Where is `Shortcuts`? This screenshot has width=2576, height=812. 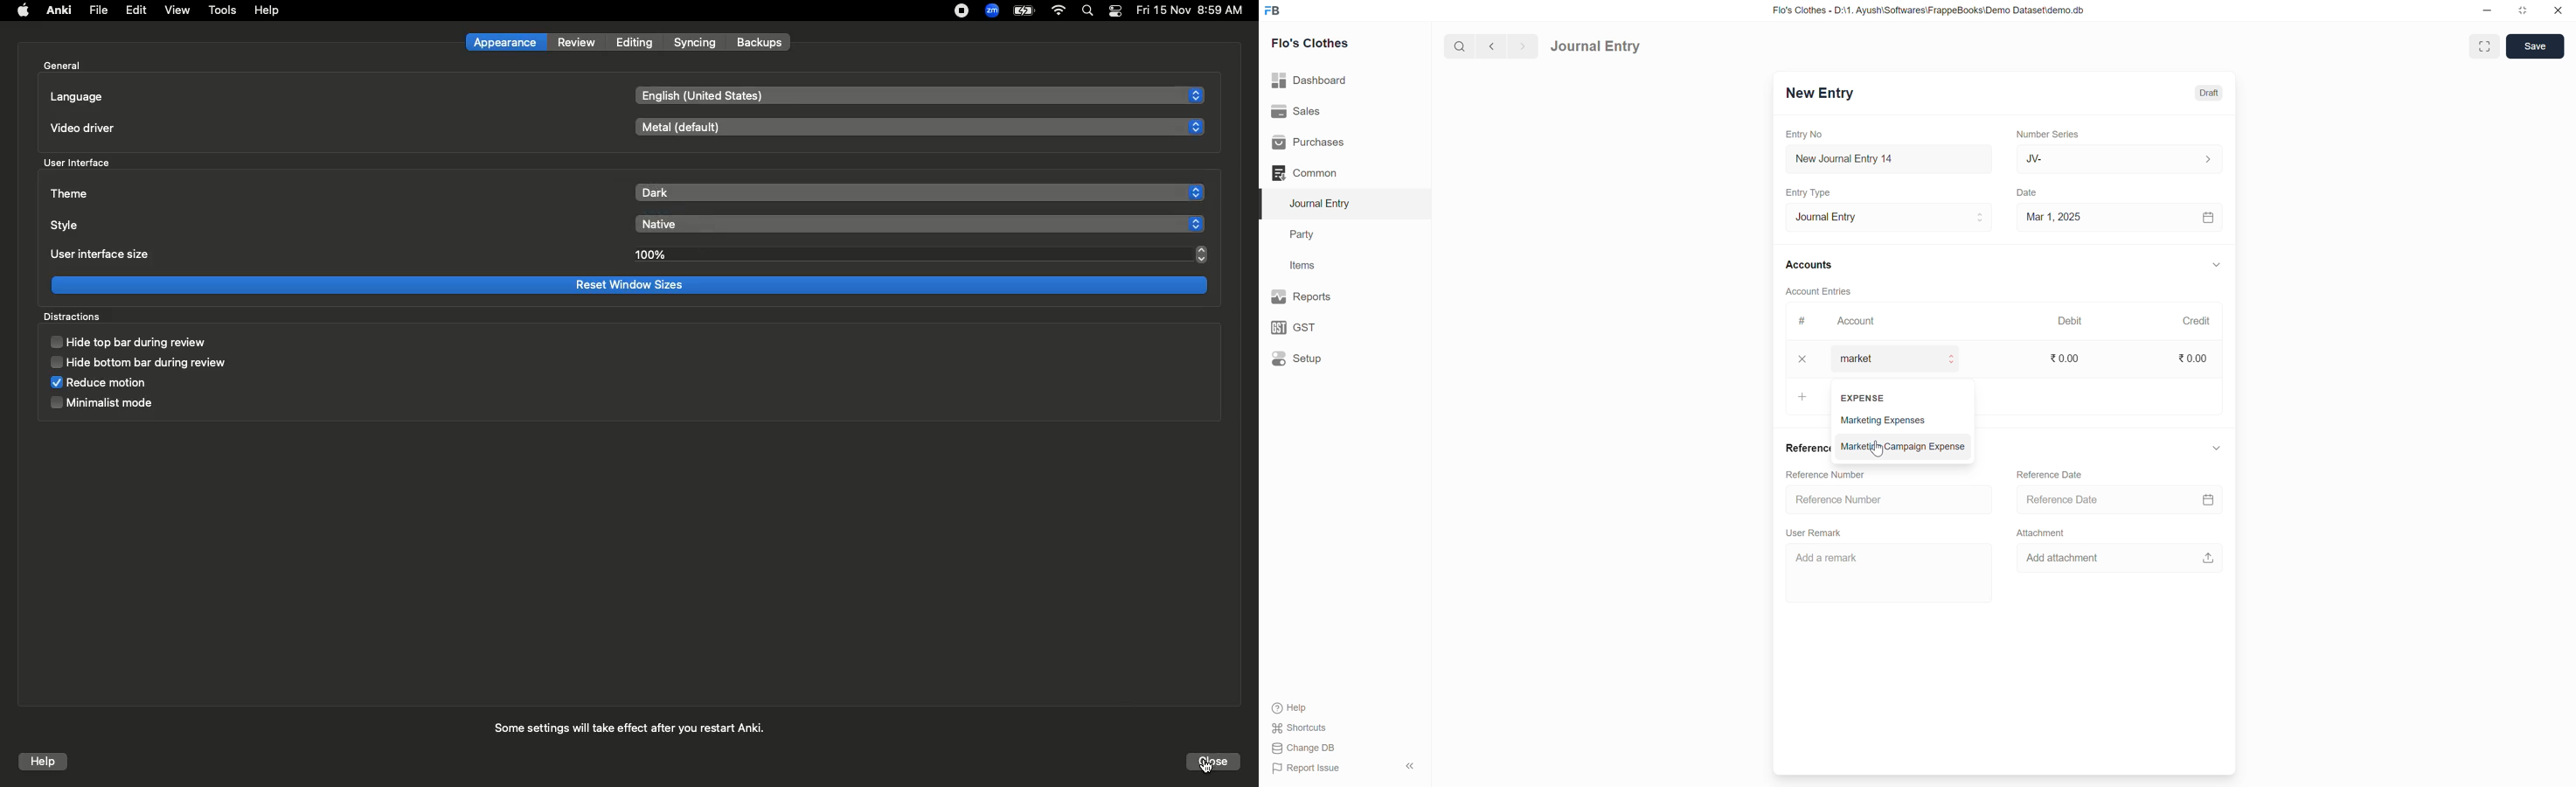 Shortcuts is located at coordinates (1304, 728).